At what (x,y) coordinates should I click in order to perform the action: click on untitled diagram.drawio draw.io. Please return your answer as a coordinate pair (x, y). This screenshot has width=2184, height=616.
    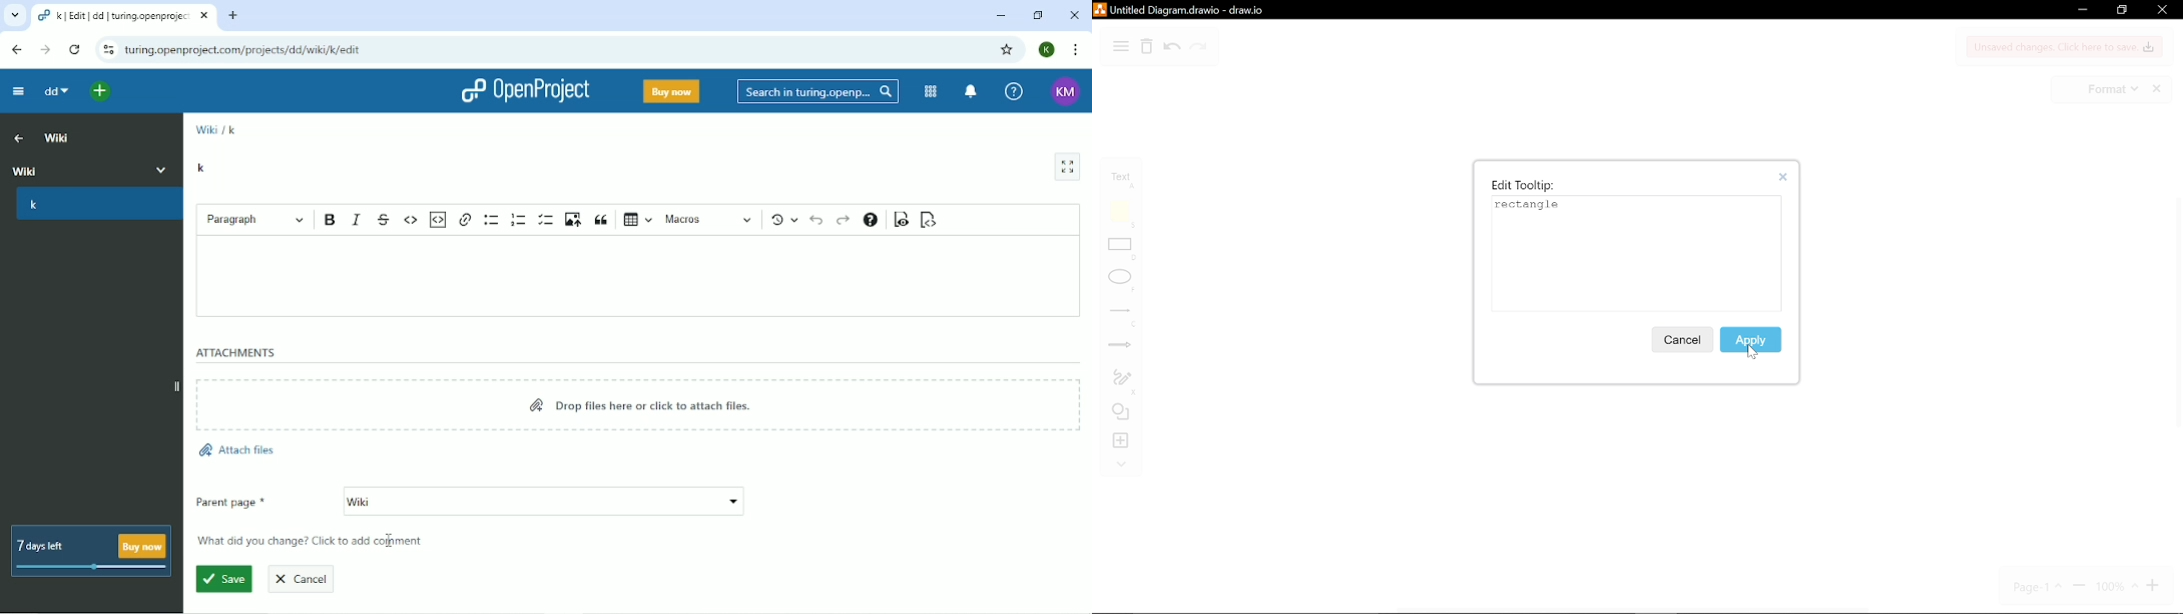
    Looking at the image, I should click on (1201, 9).